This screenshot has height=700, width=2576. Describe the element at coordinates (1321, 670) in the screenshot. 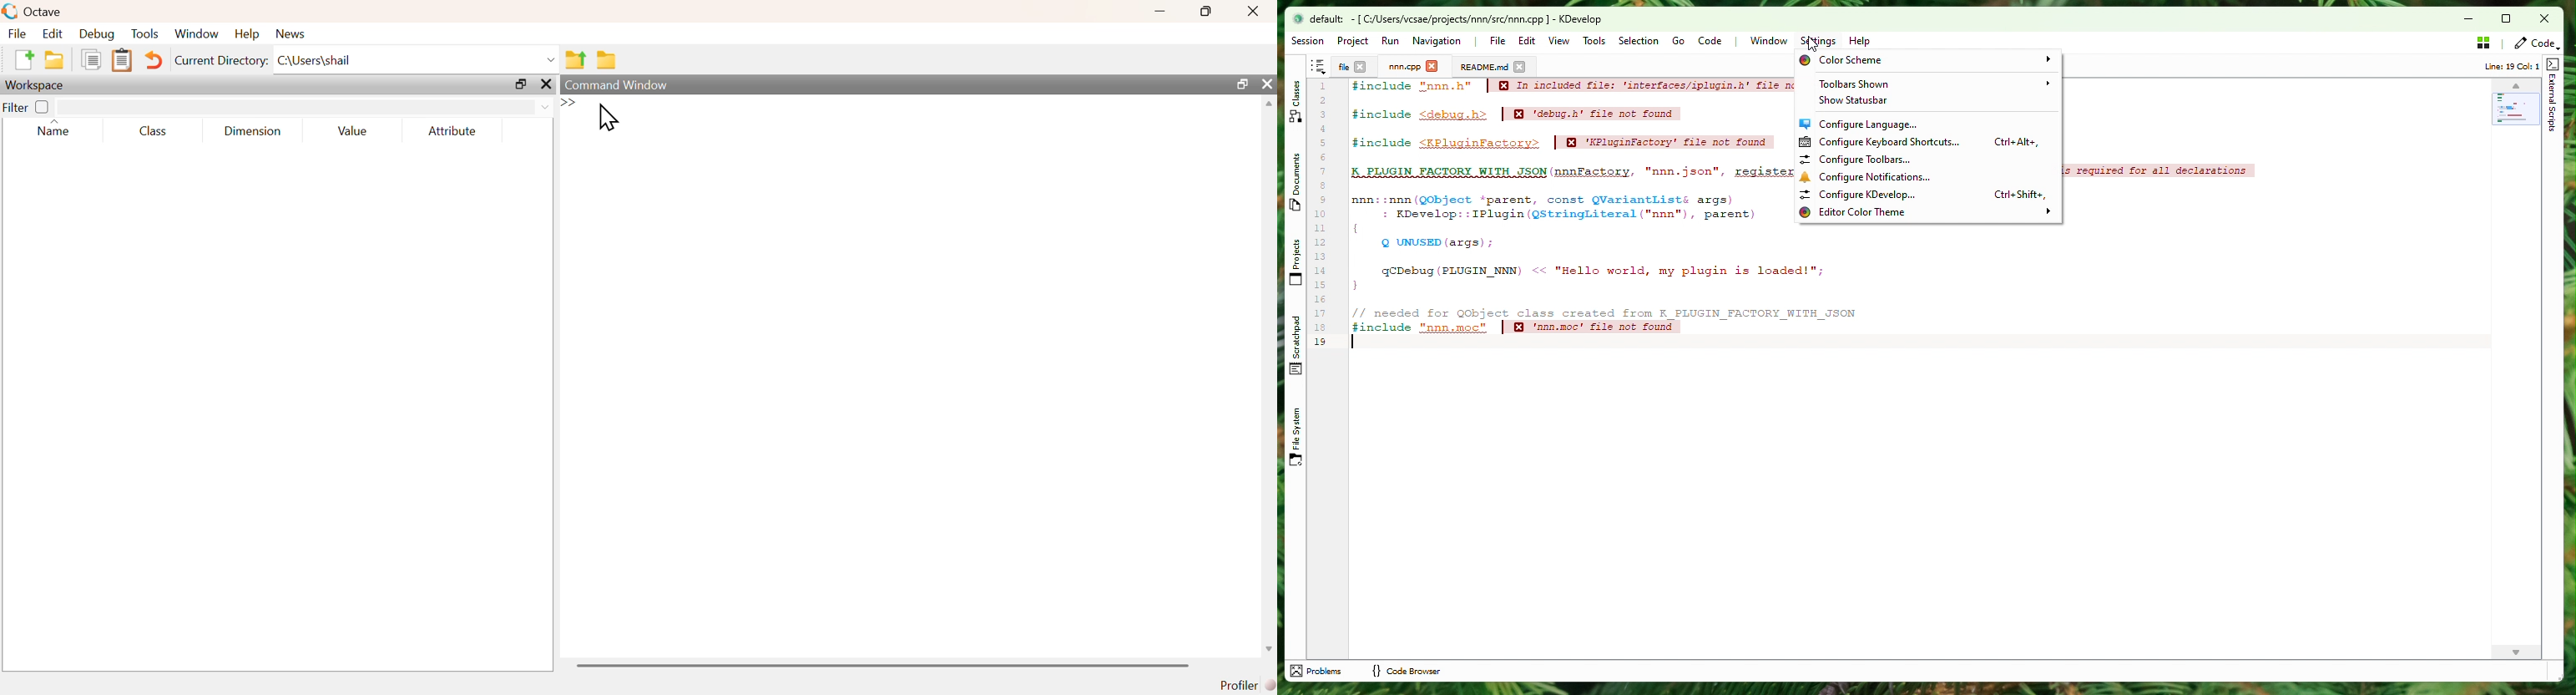

I see `problems` at that location.